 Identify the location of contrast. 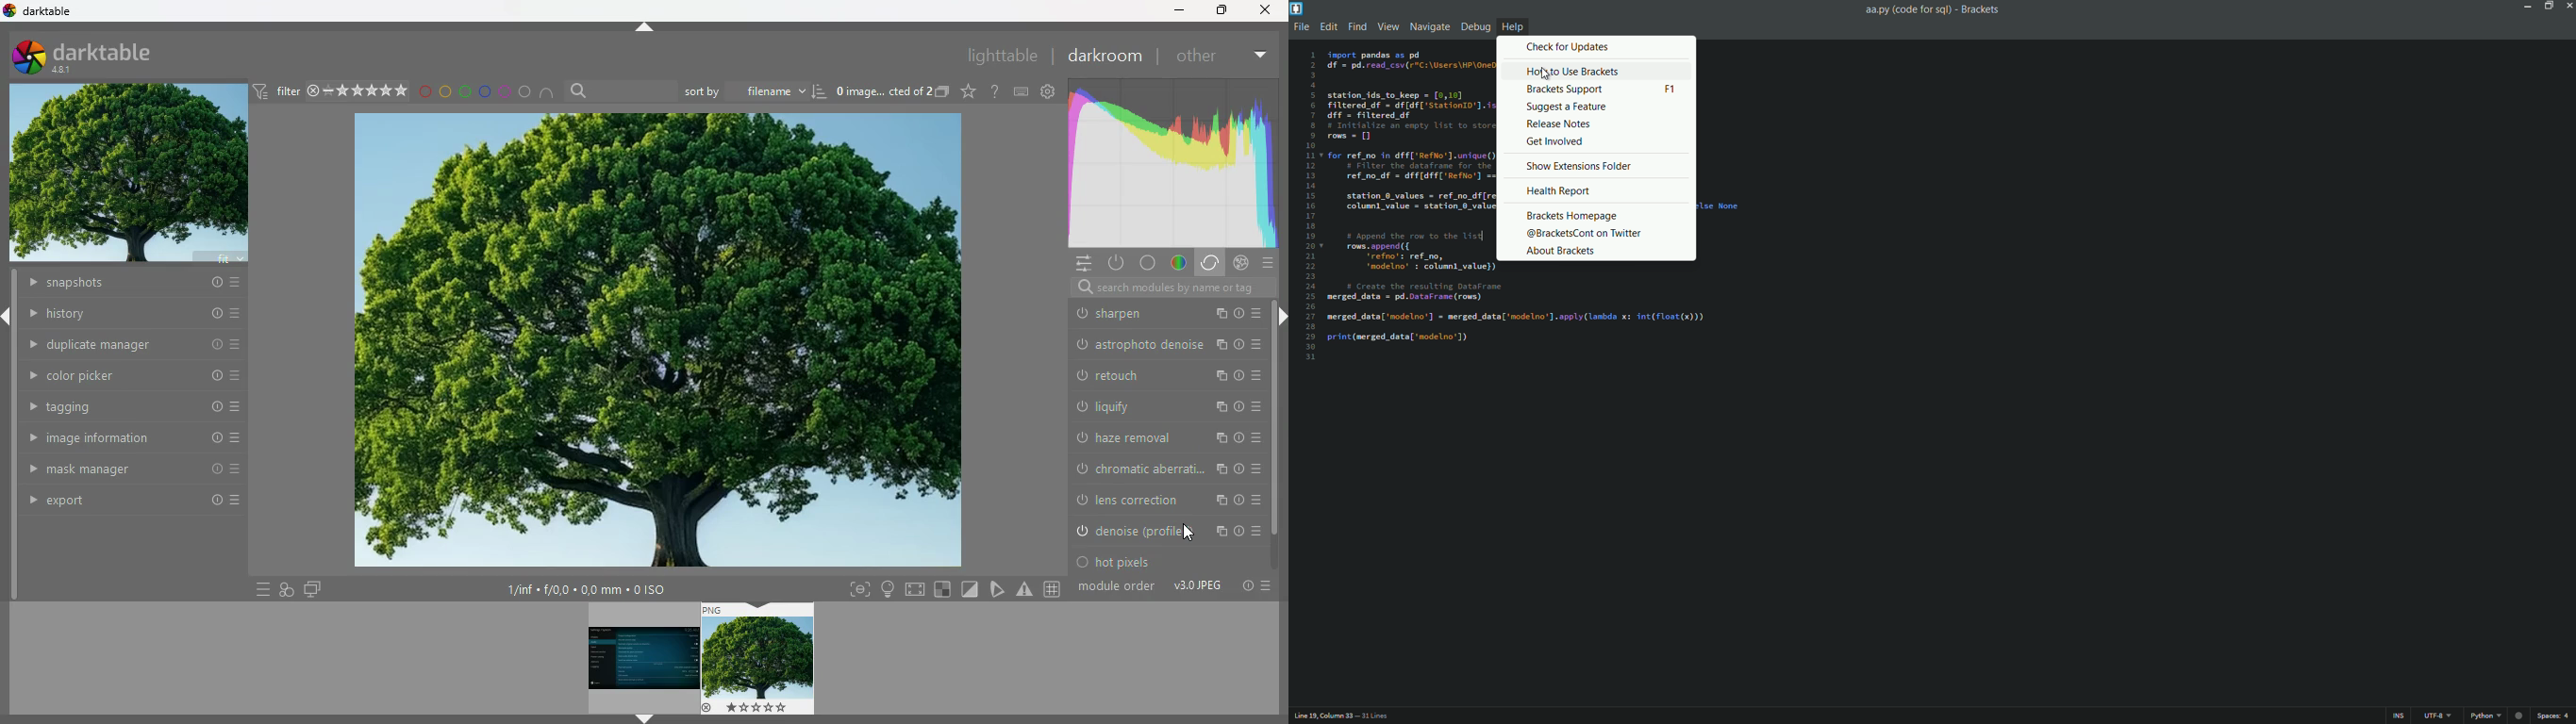
(1160, 469).